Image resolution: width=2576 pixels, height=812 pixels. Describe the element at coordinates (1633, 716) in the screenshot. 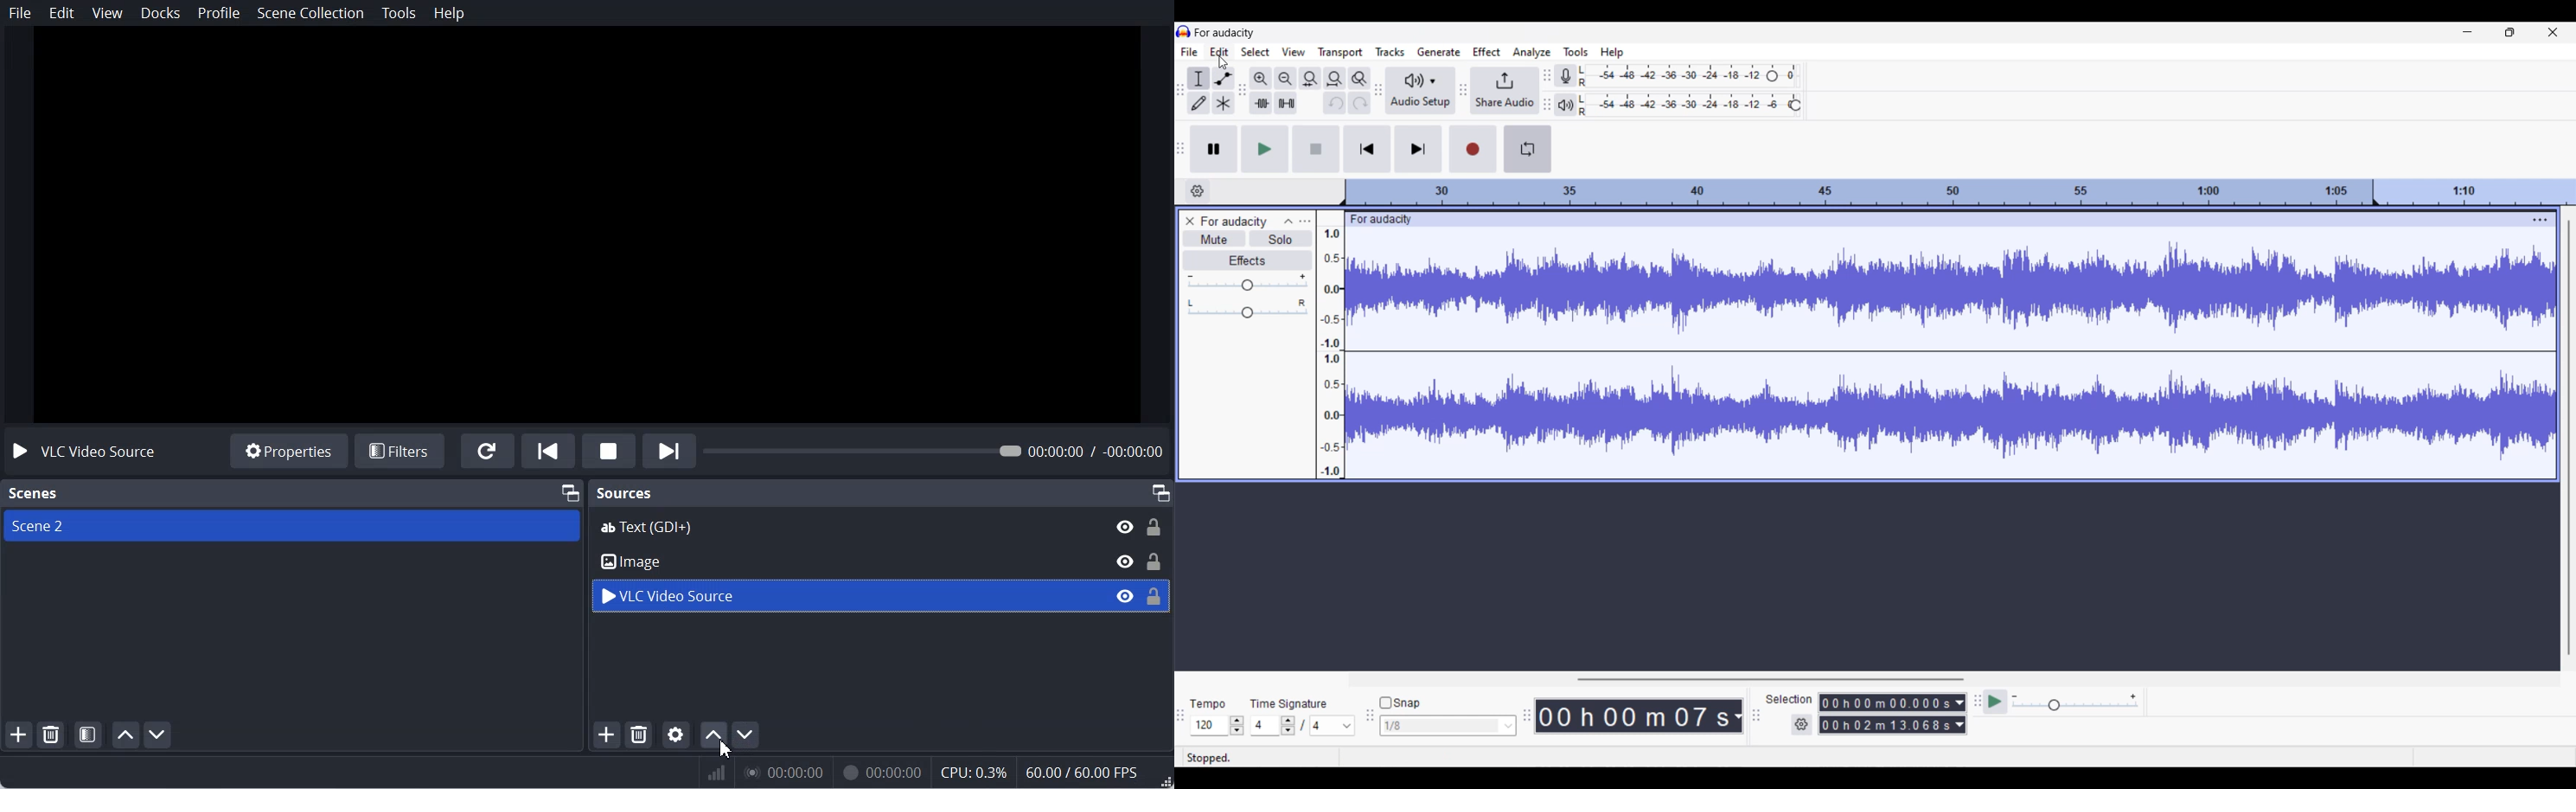

I see `00 h 00 m 07 s` at that location.